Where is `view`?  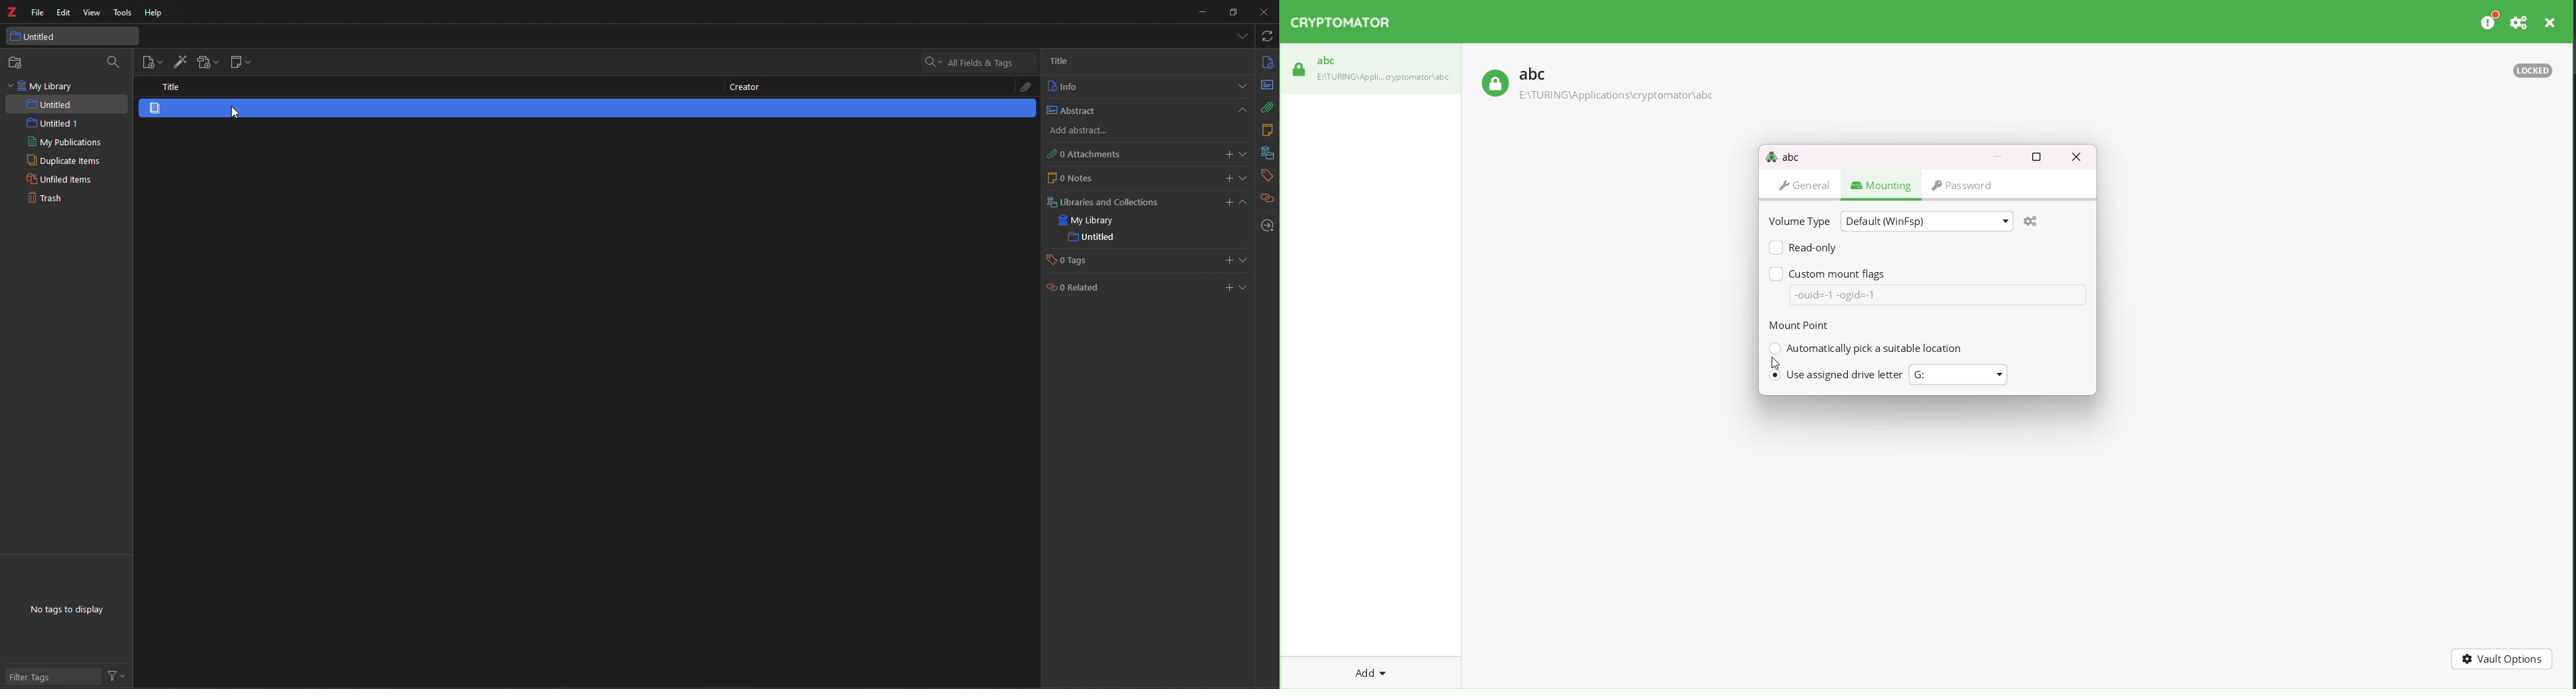 view is located at coordinates (93, 13).